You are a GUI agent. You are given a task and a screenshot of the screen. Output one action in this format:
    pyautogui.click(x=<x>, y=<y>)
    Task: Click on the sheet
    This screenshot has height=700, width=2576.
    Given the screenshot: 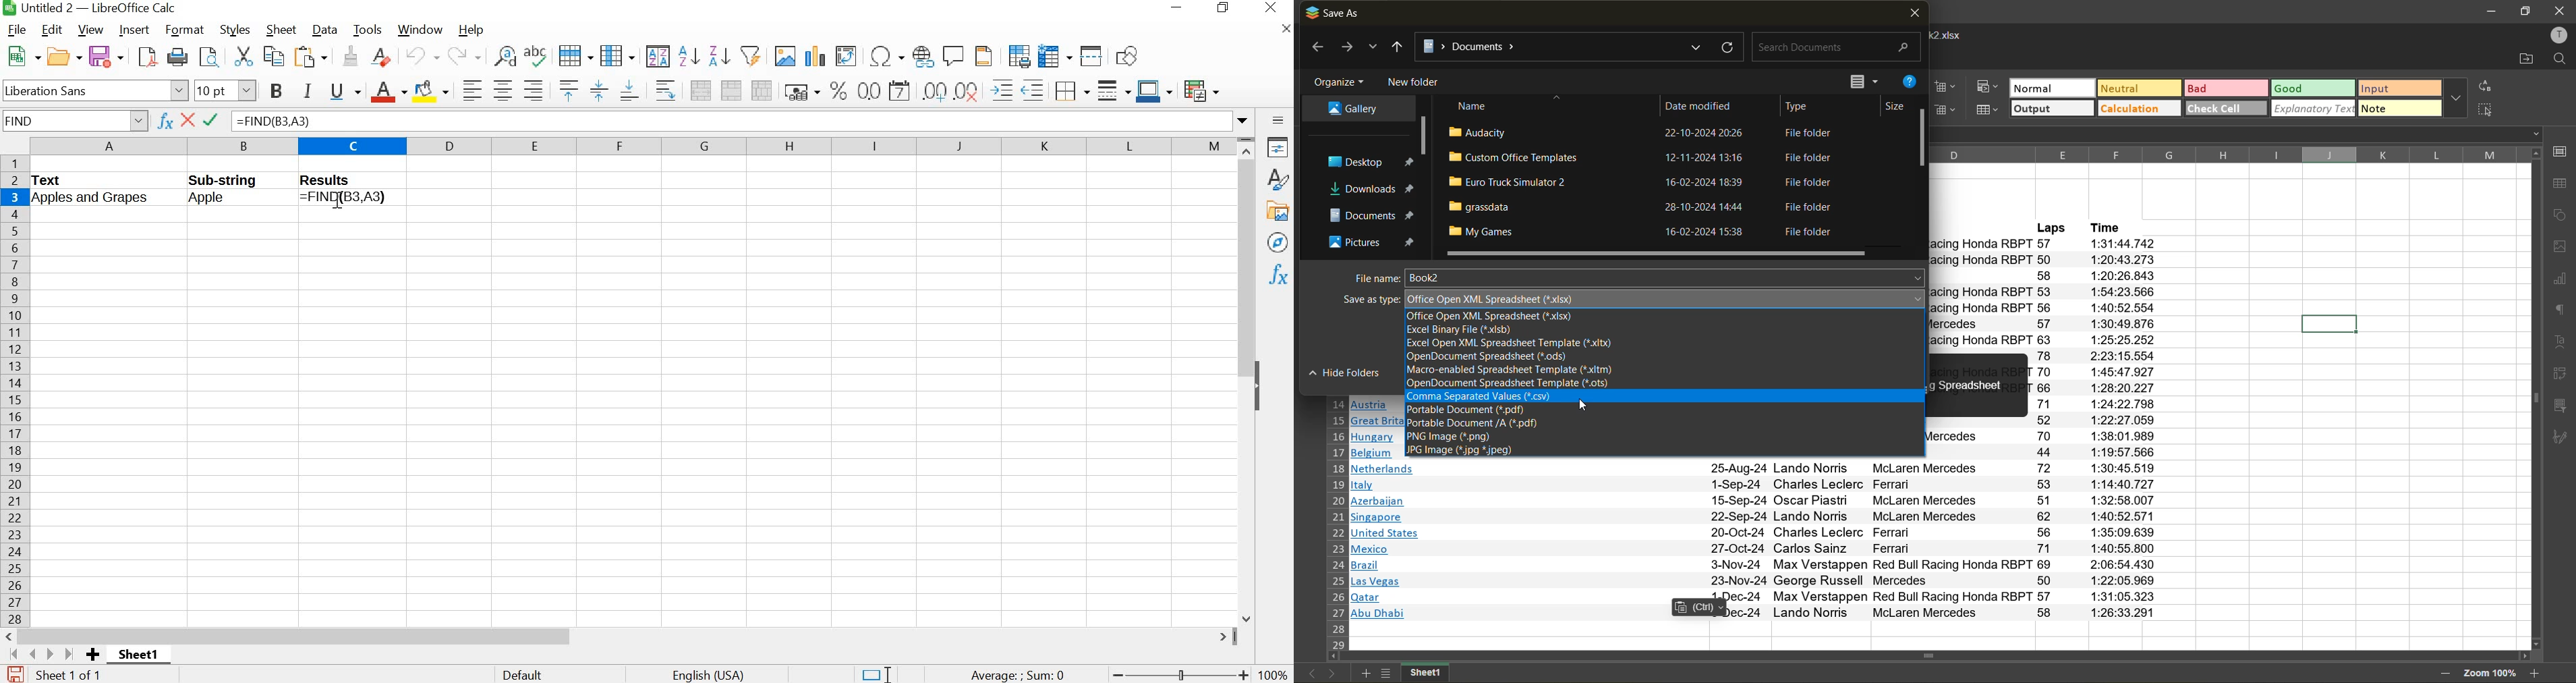 What is the action you would take?
    pyautogui.click(x=279, y=30)
    